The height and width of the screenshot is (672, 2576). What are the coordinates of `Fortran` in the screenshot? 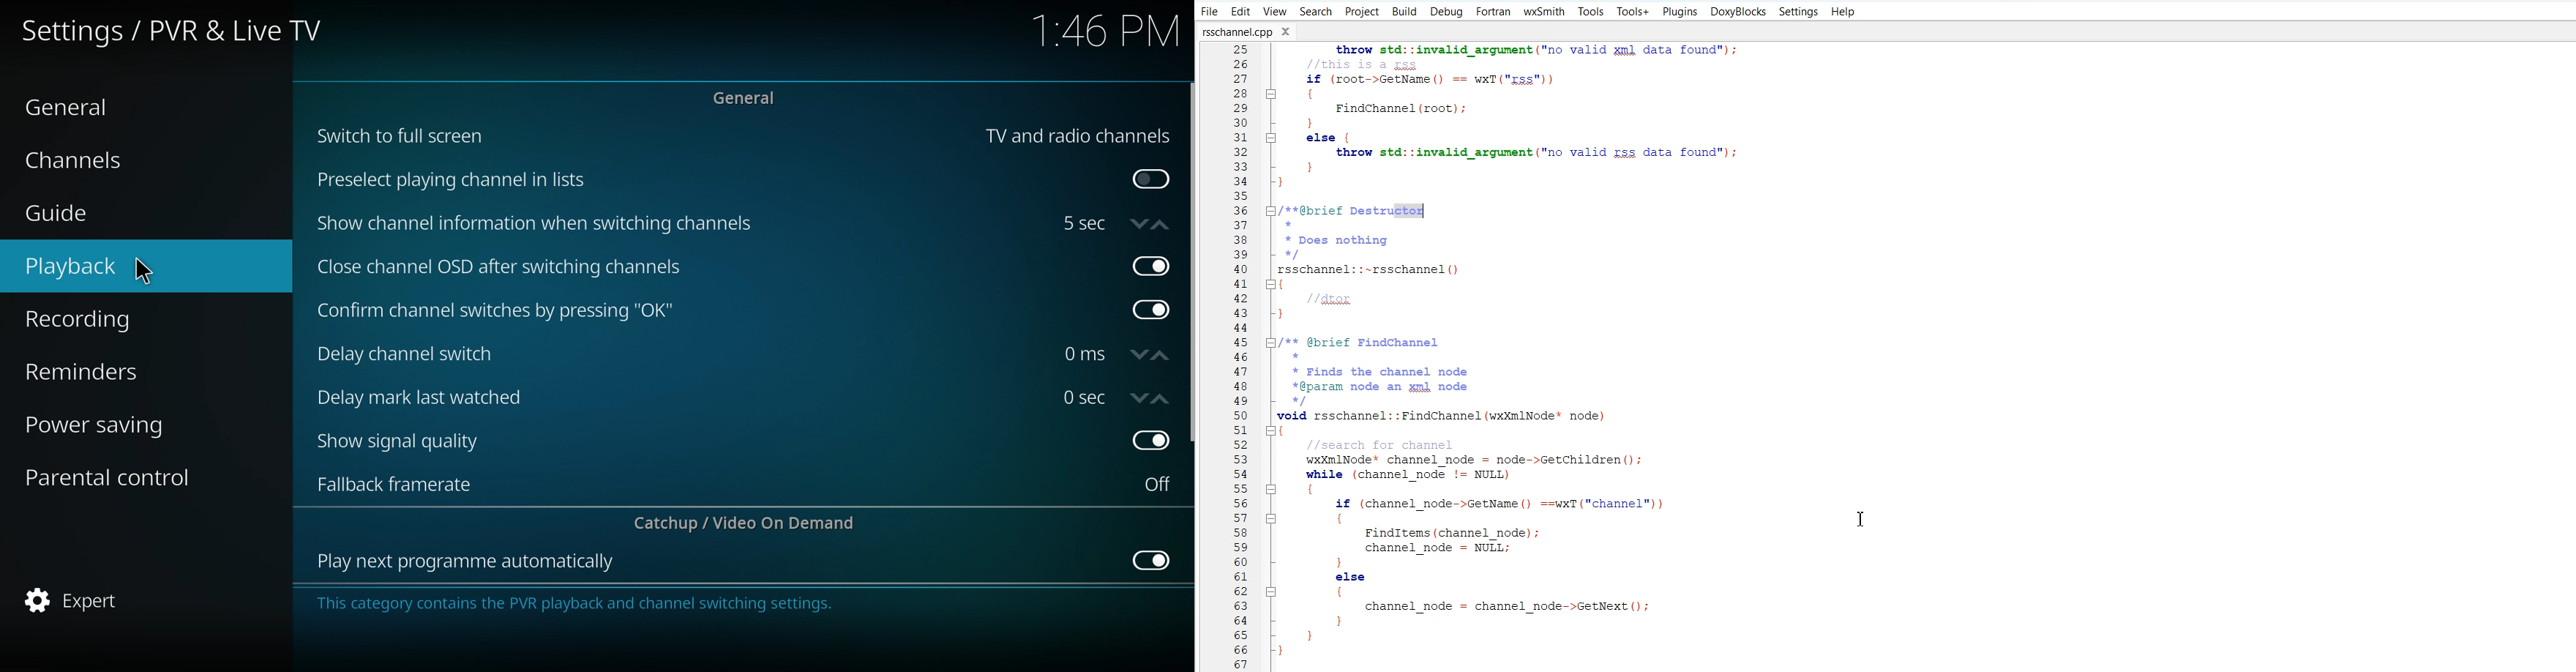 It's located at (1492, 12).